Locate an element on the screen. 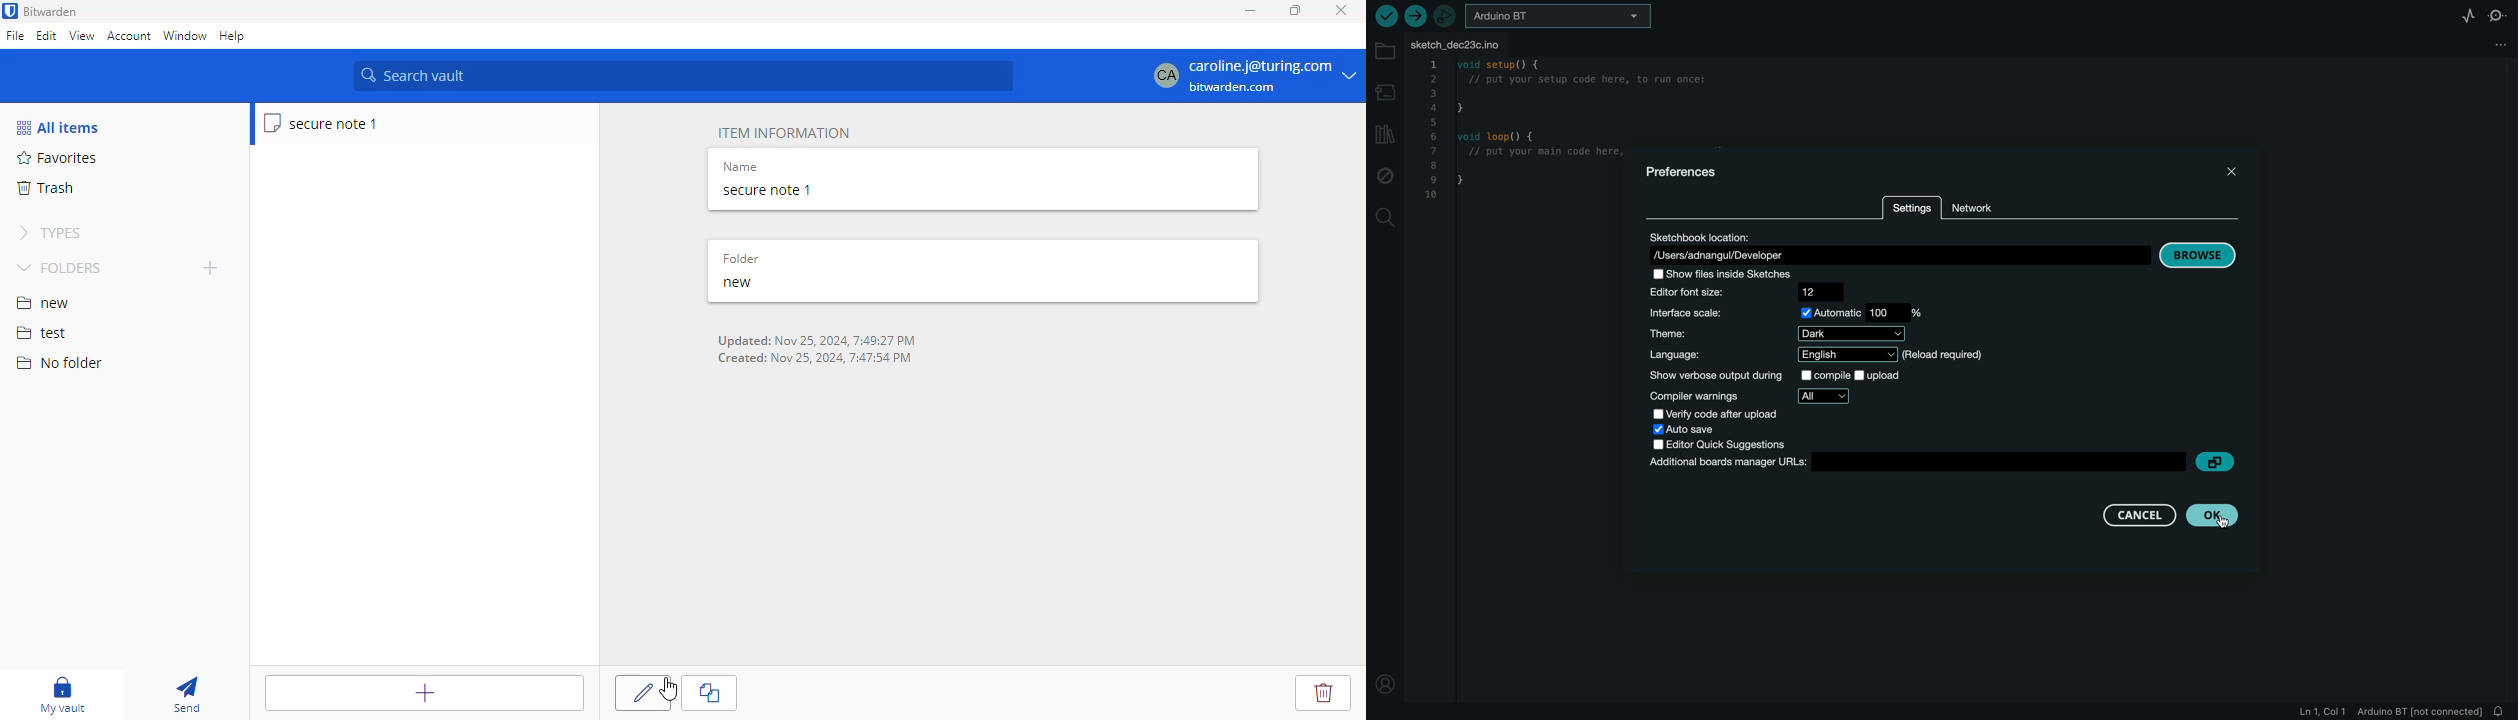  board manager is located at coordinates (1914, 461).